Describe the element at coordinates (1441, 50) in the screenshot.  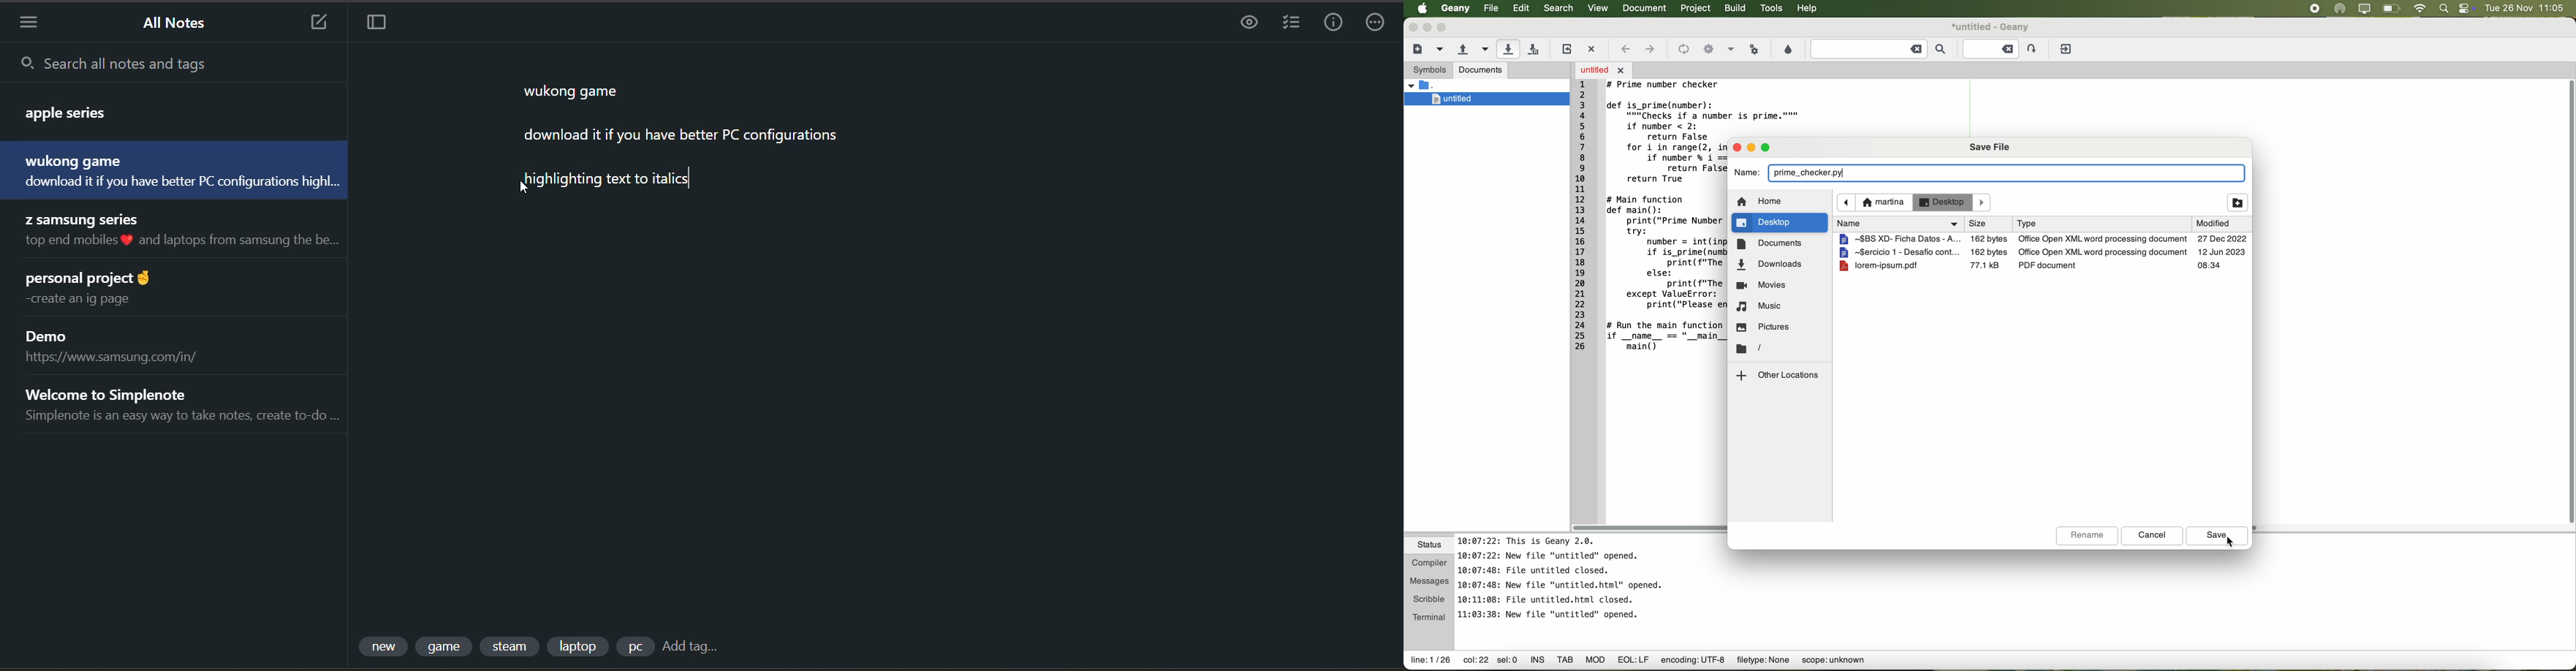
I see `create a new file from template` at that location.